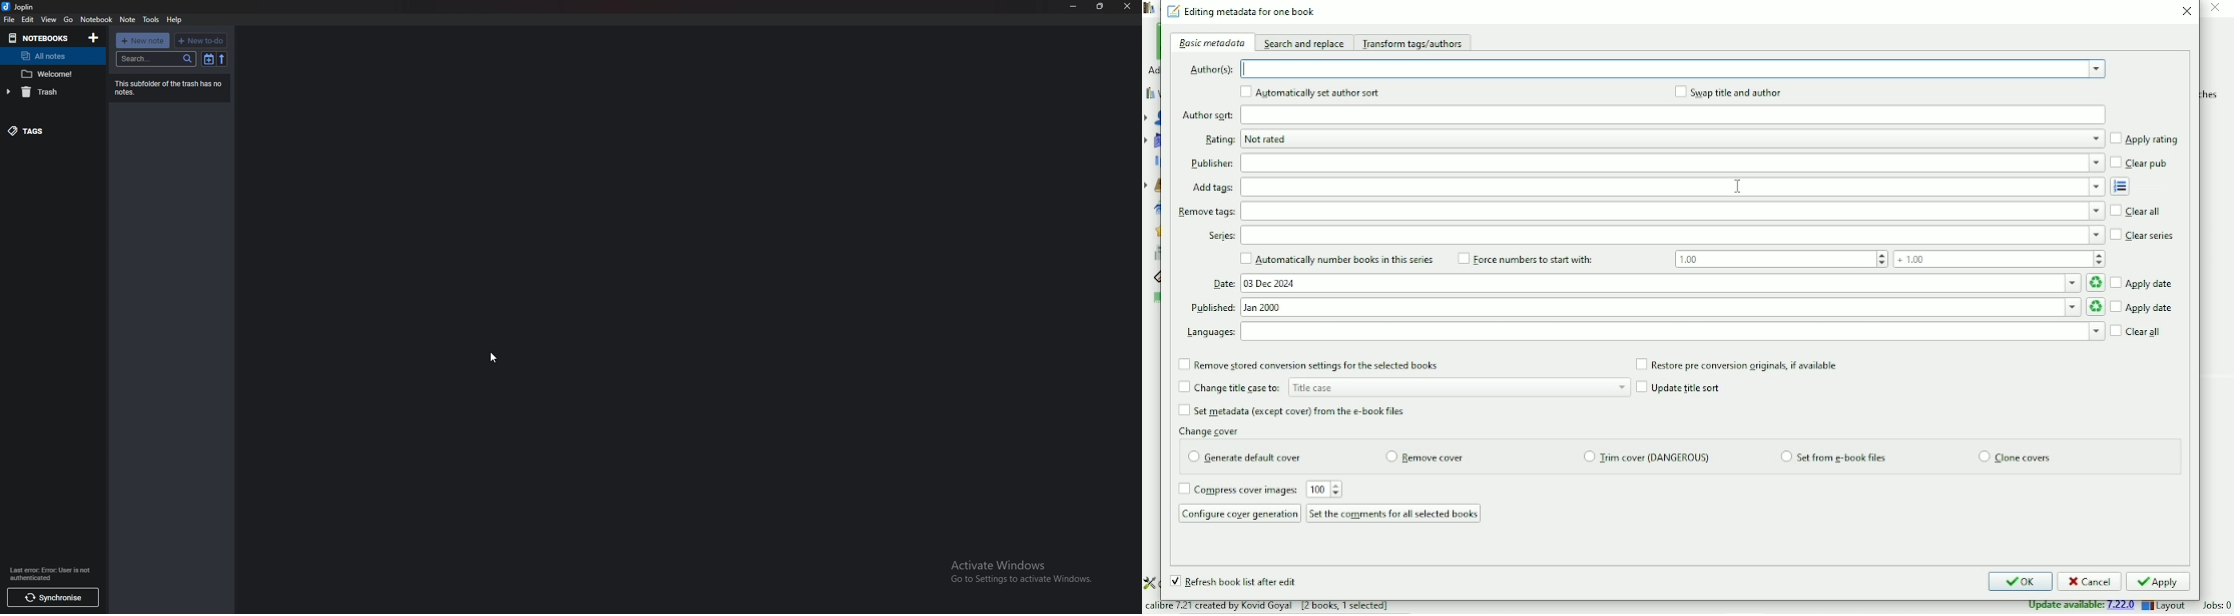  Describe the element at coordinates (1674, 236) in the screenshot. I see `Series options` at that location.